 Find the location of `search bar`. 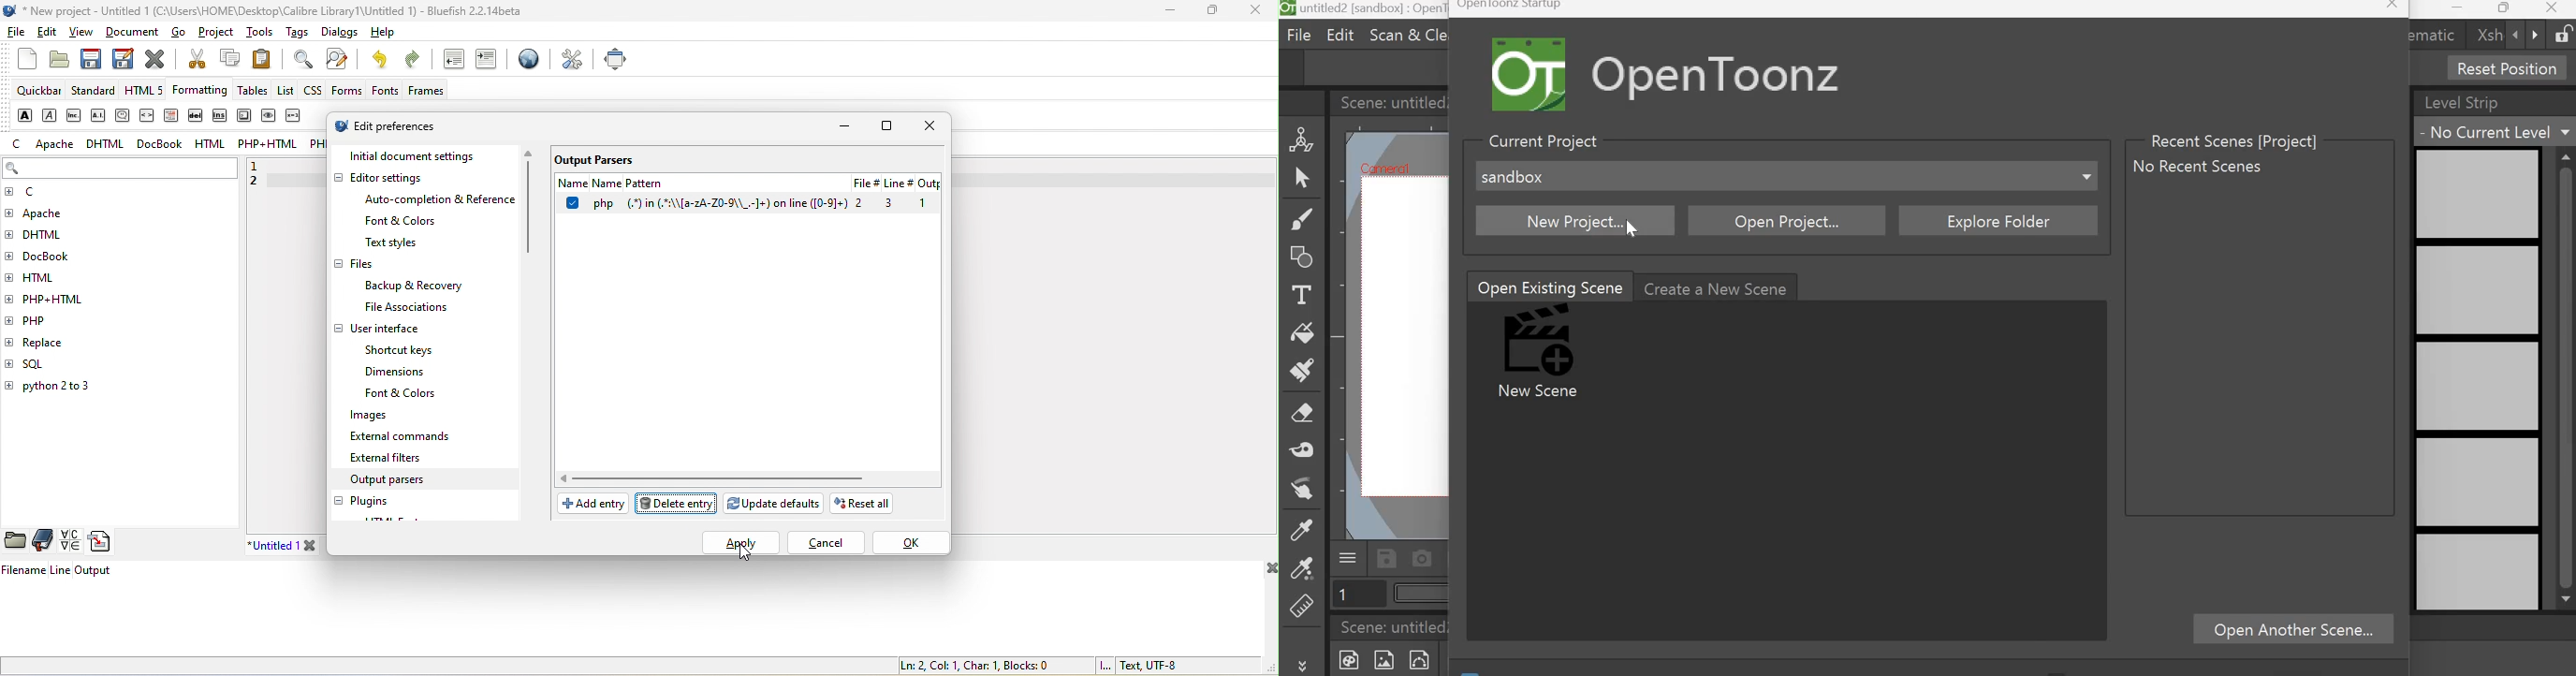

search bar is located at coordinates (120, 169).